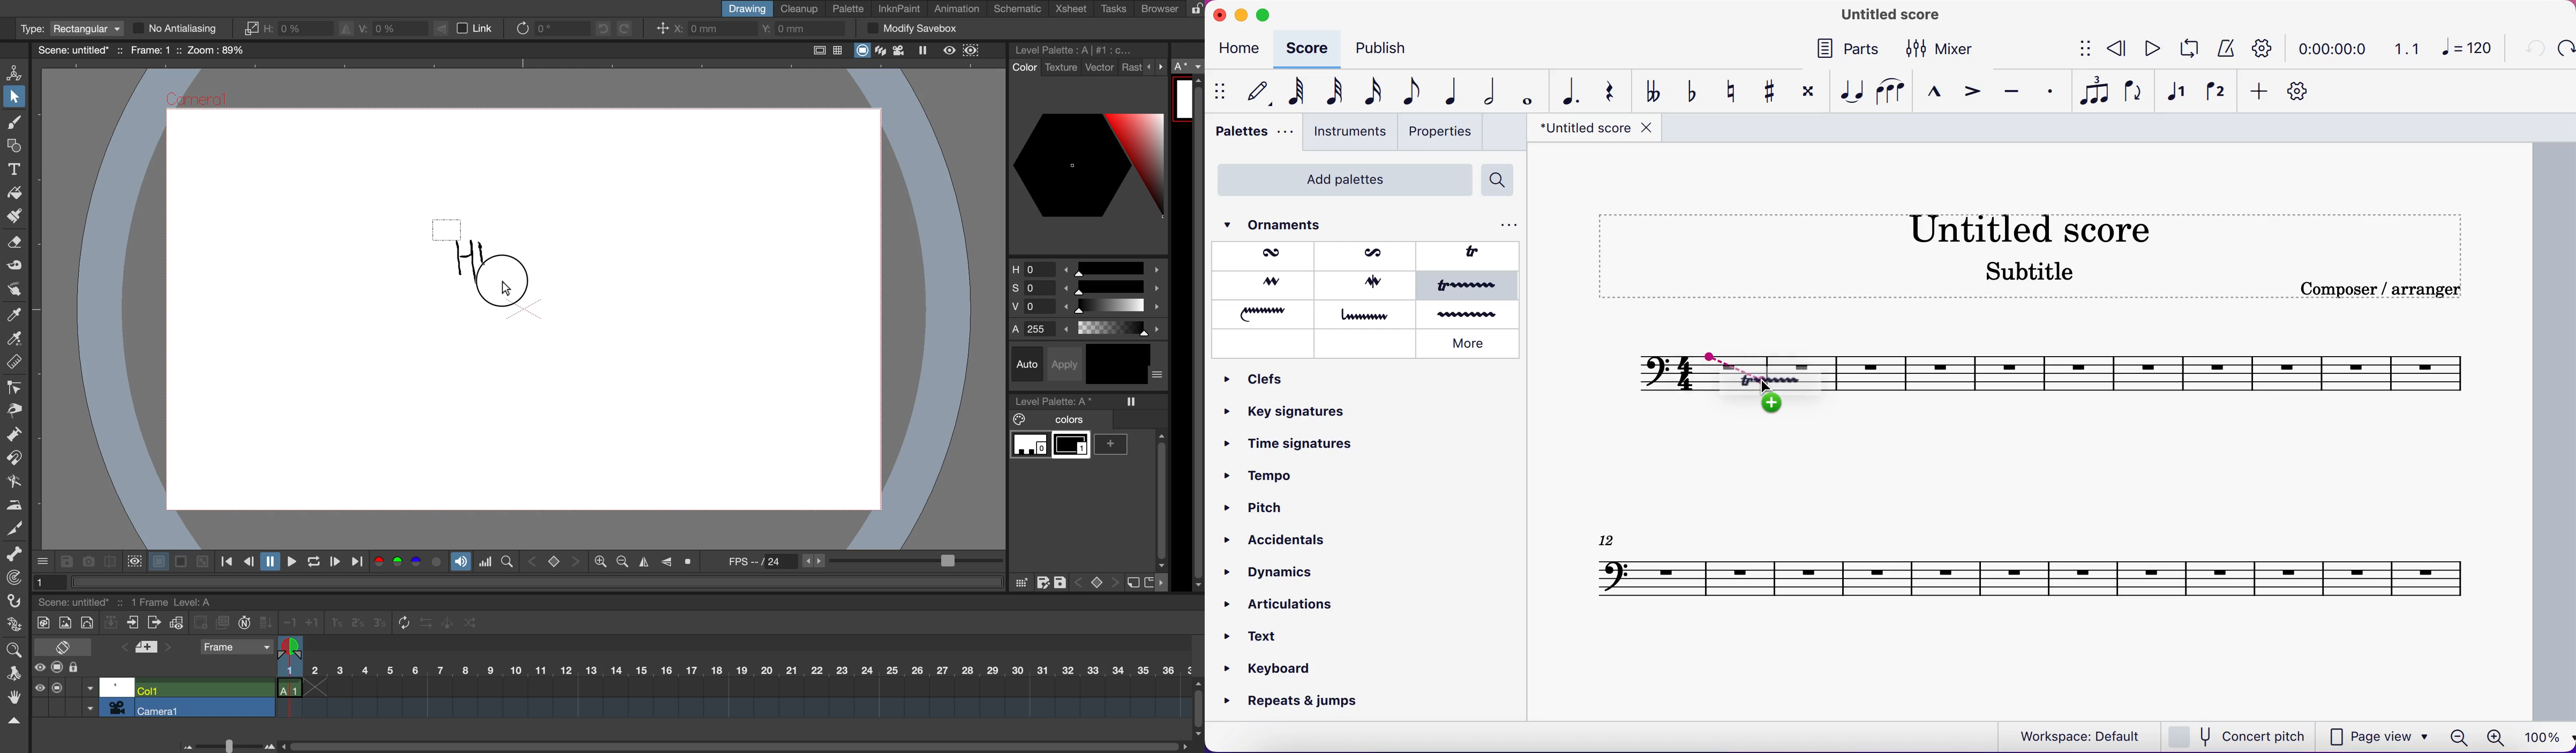 The width and height of the screenshot is (2576, 756). What do you see at coordinates (236, 648) in the screenshot?
I see `frame` at bounding box center [236, 648].